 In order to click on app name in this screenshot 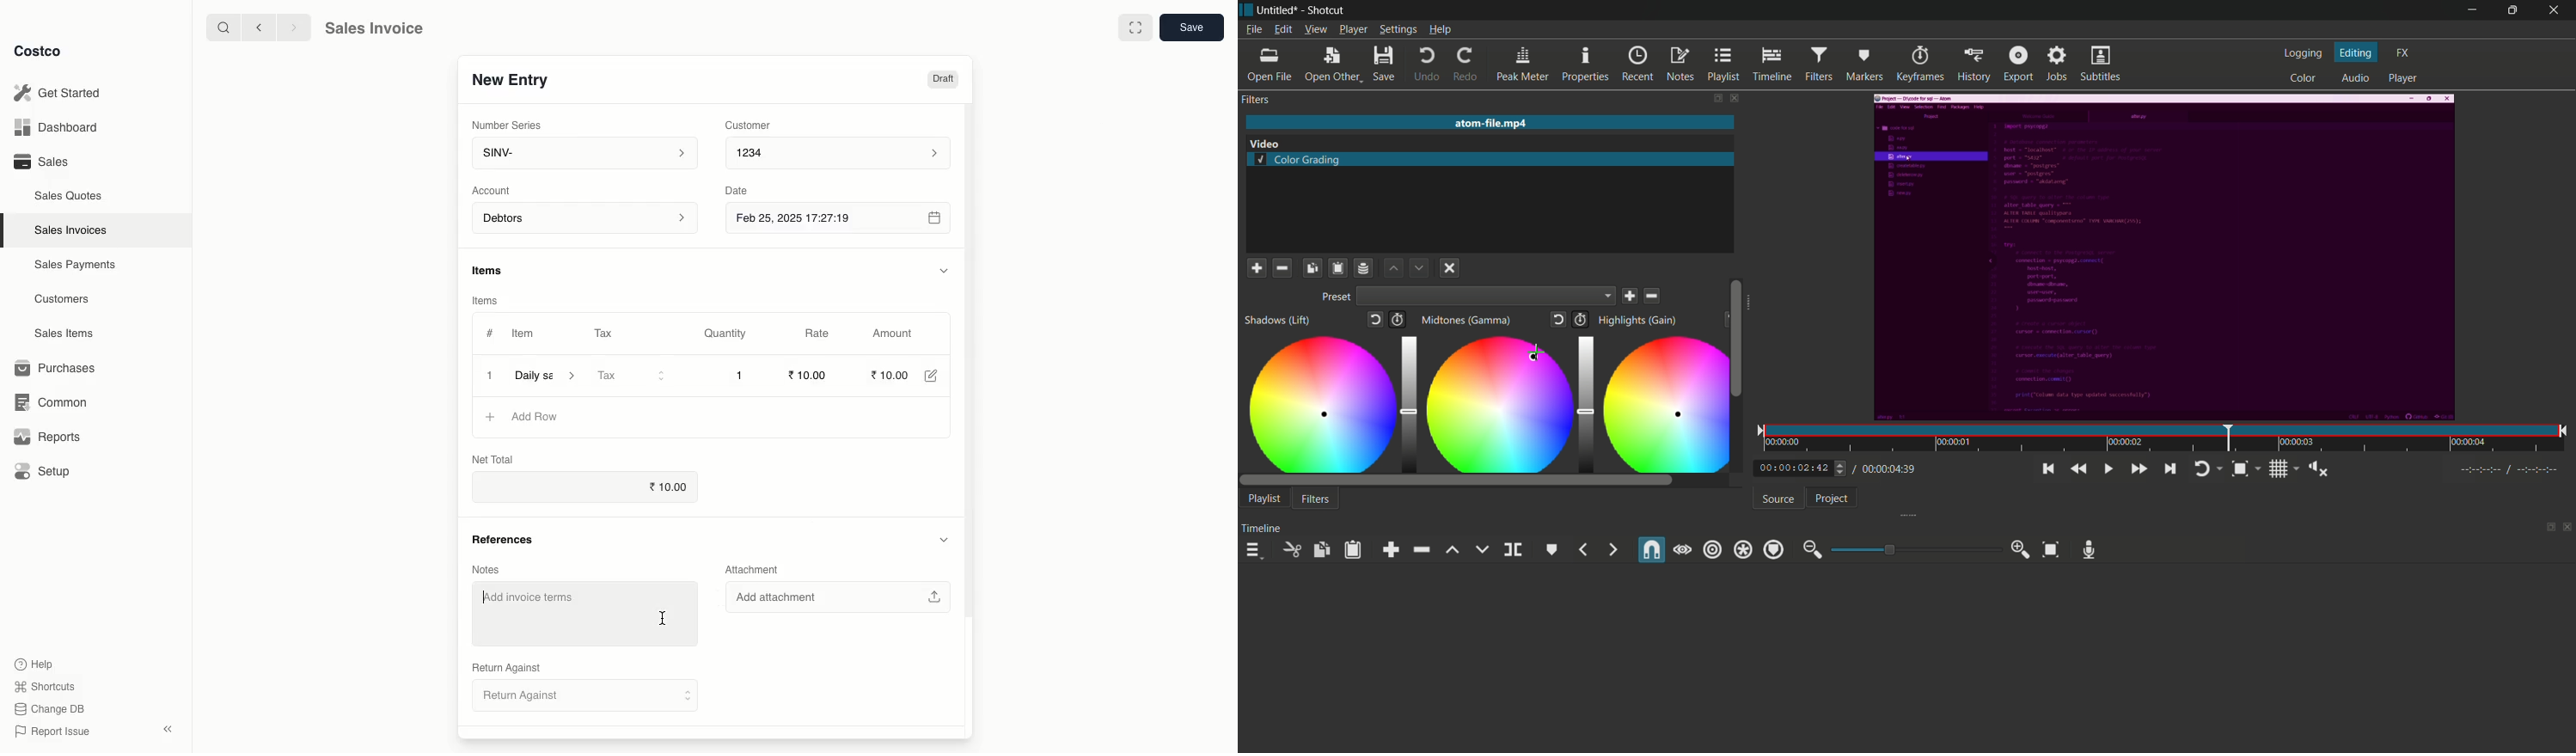, I will do `click(1326, 10)`.